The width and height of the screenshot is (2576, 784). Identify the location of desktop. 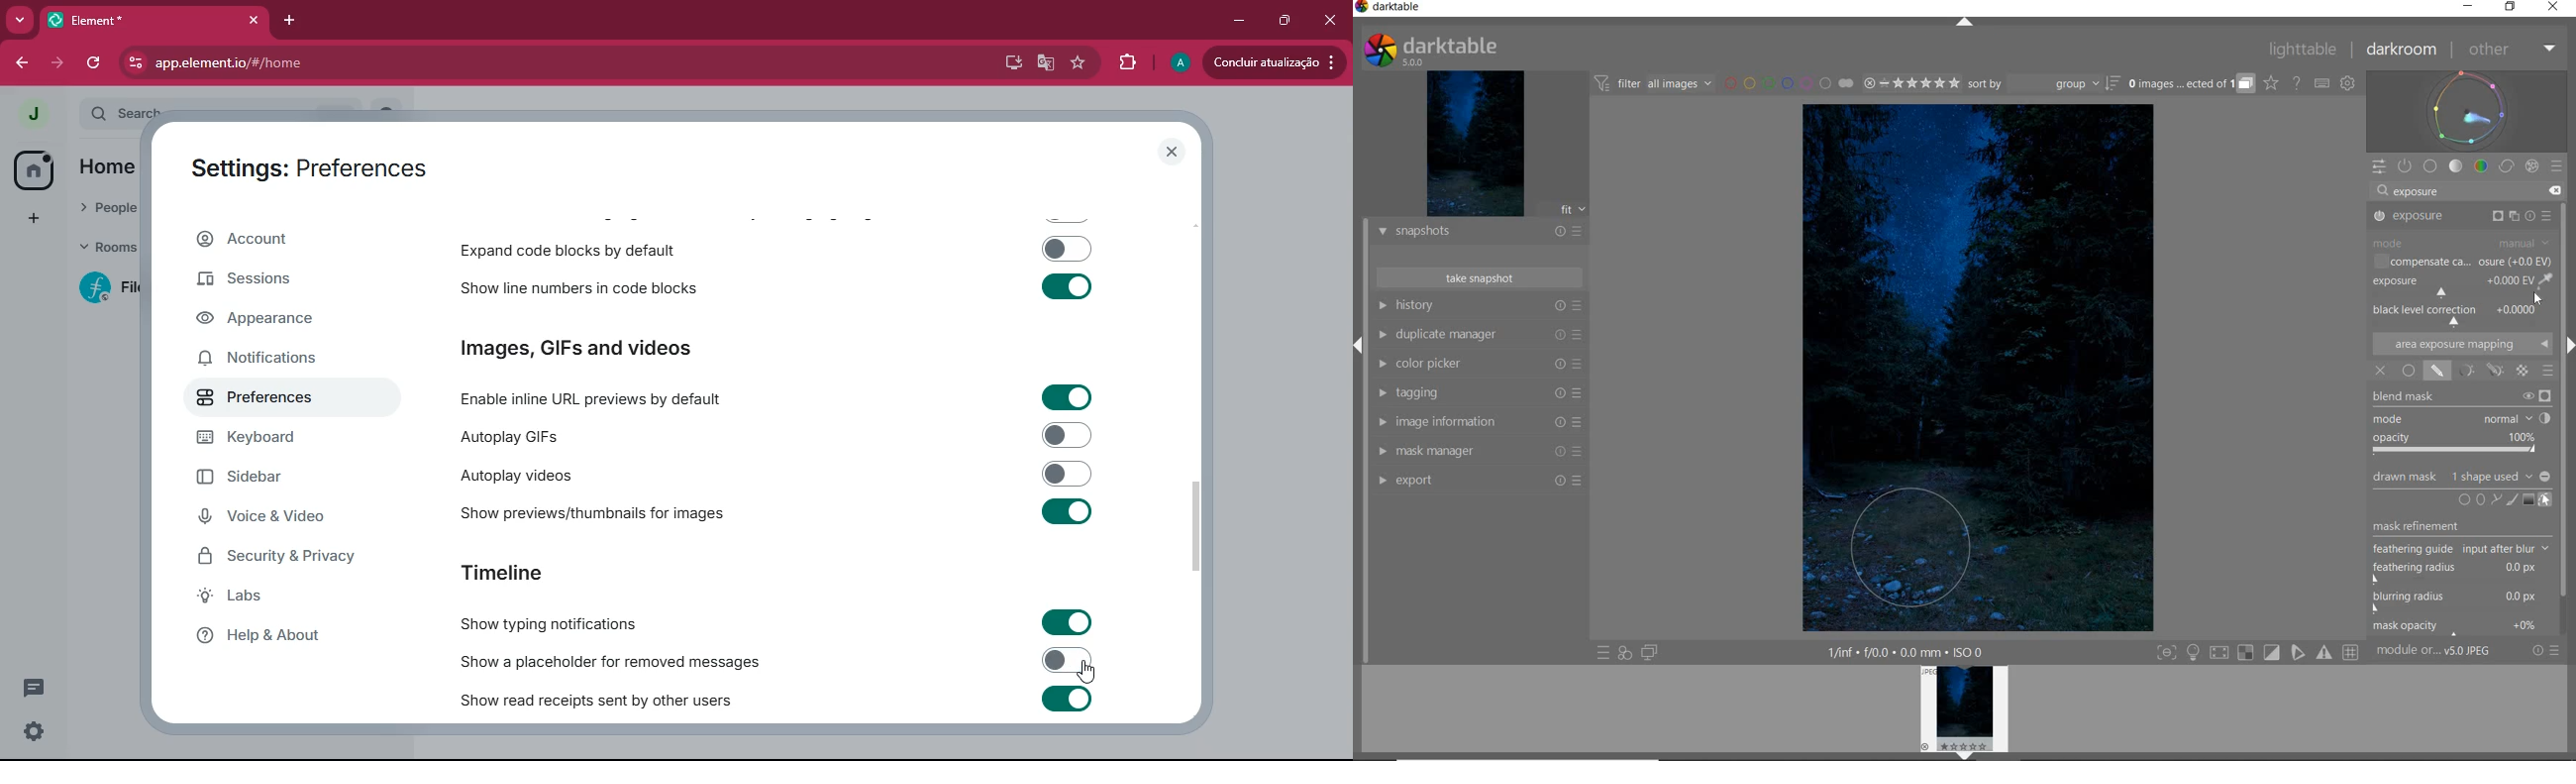
(1009, 63).